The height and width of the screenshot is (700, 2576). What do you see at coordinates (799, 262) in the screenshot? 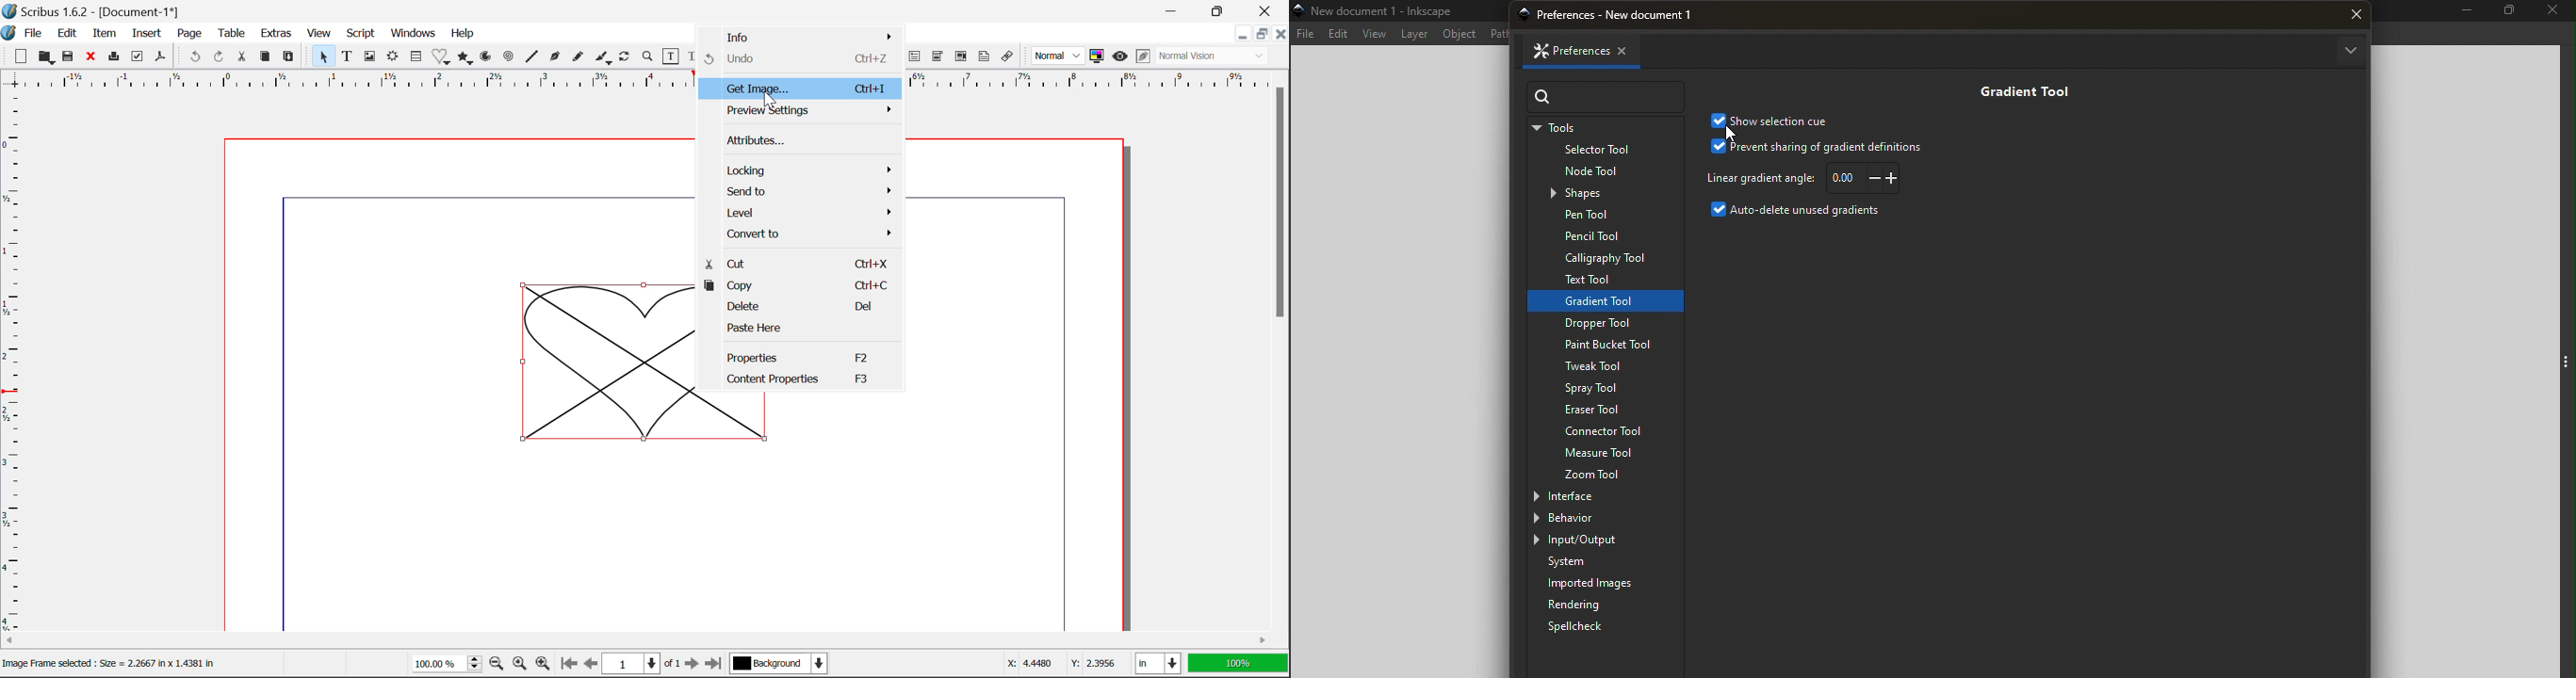
I see `Cut` at bounding box center [799, 262].